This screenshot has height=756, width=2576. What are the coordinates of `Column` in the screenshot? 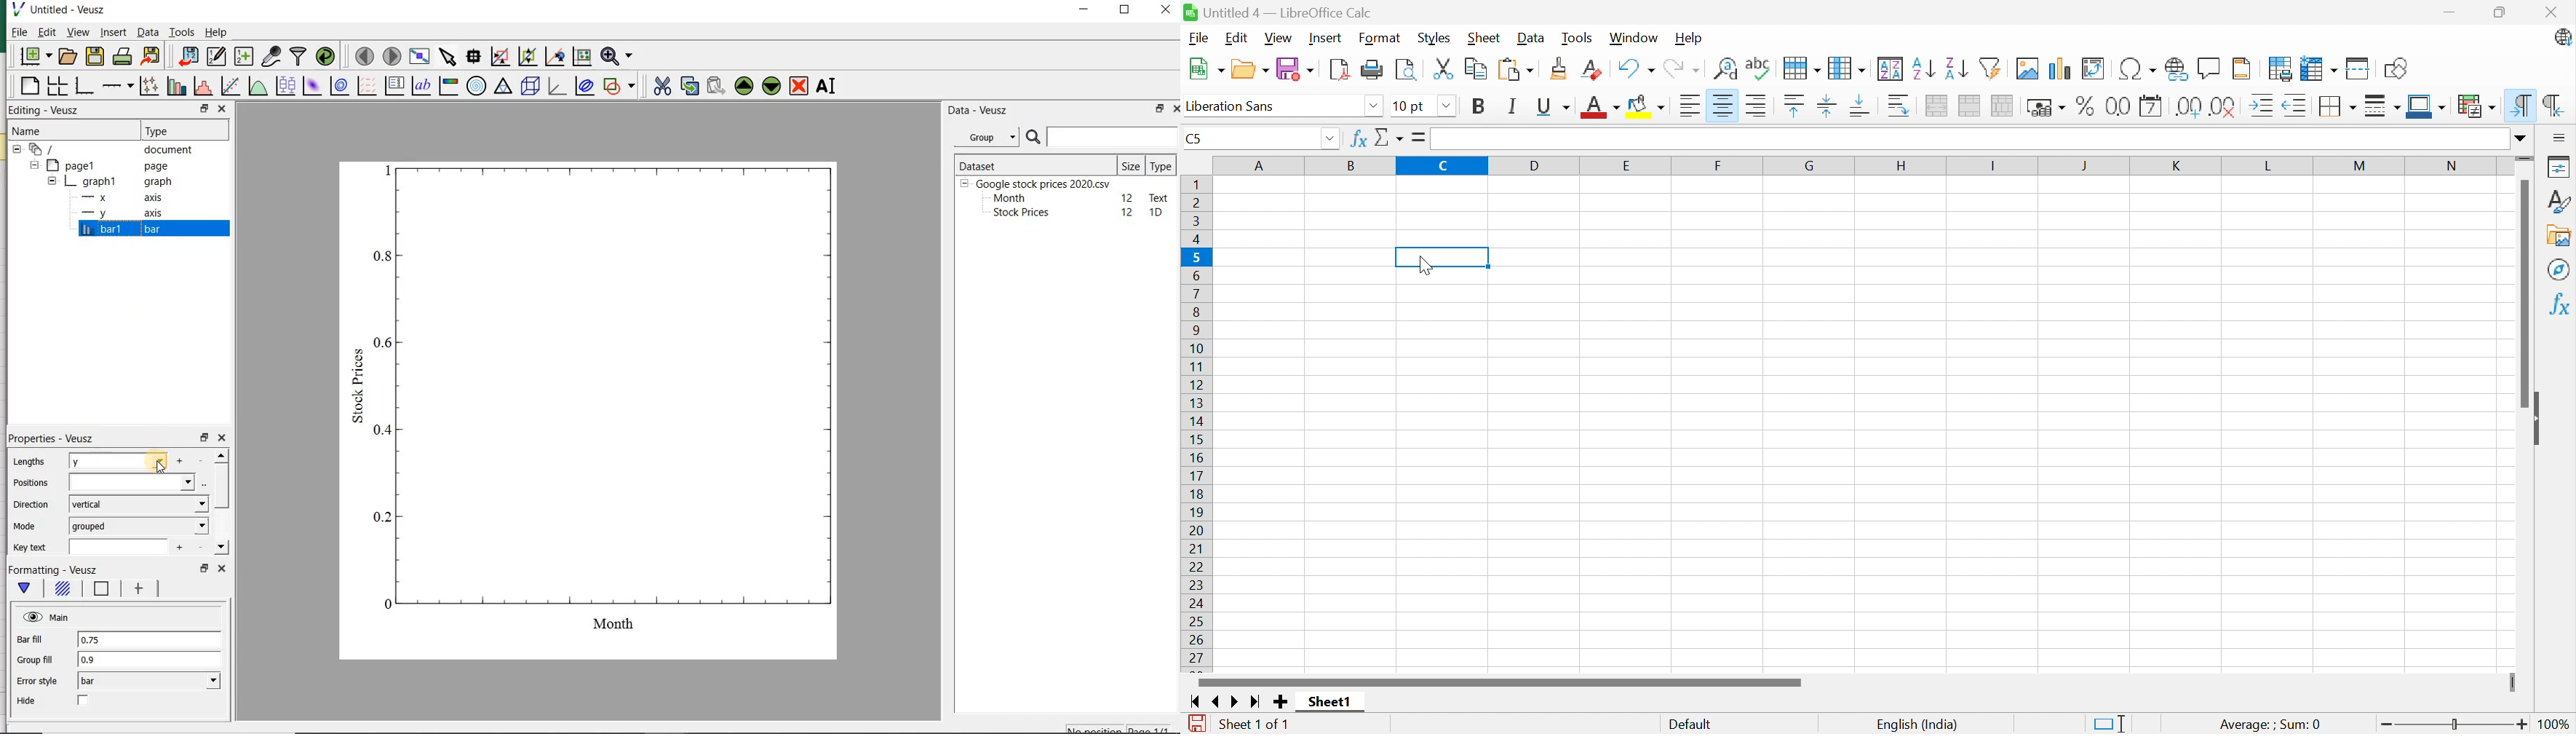 It's located at (1849, 66).